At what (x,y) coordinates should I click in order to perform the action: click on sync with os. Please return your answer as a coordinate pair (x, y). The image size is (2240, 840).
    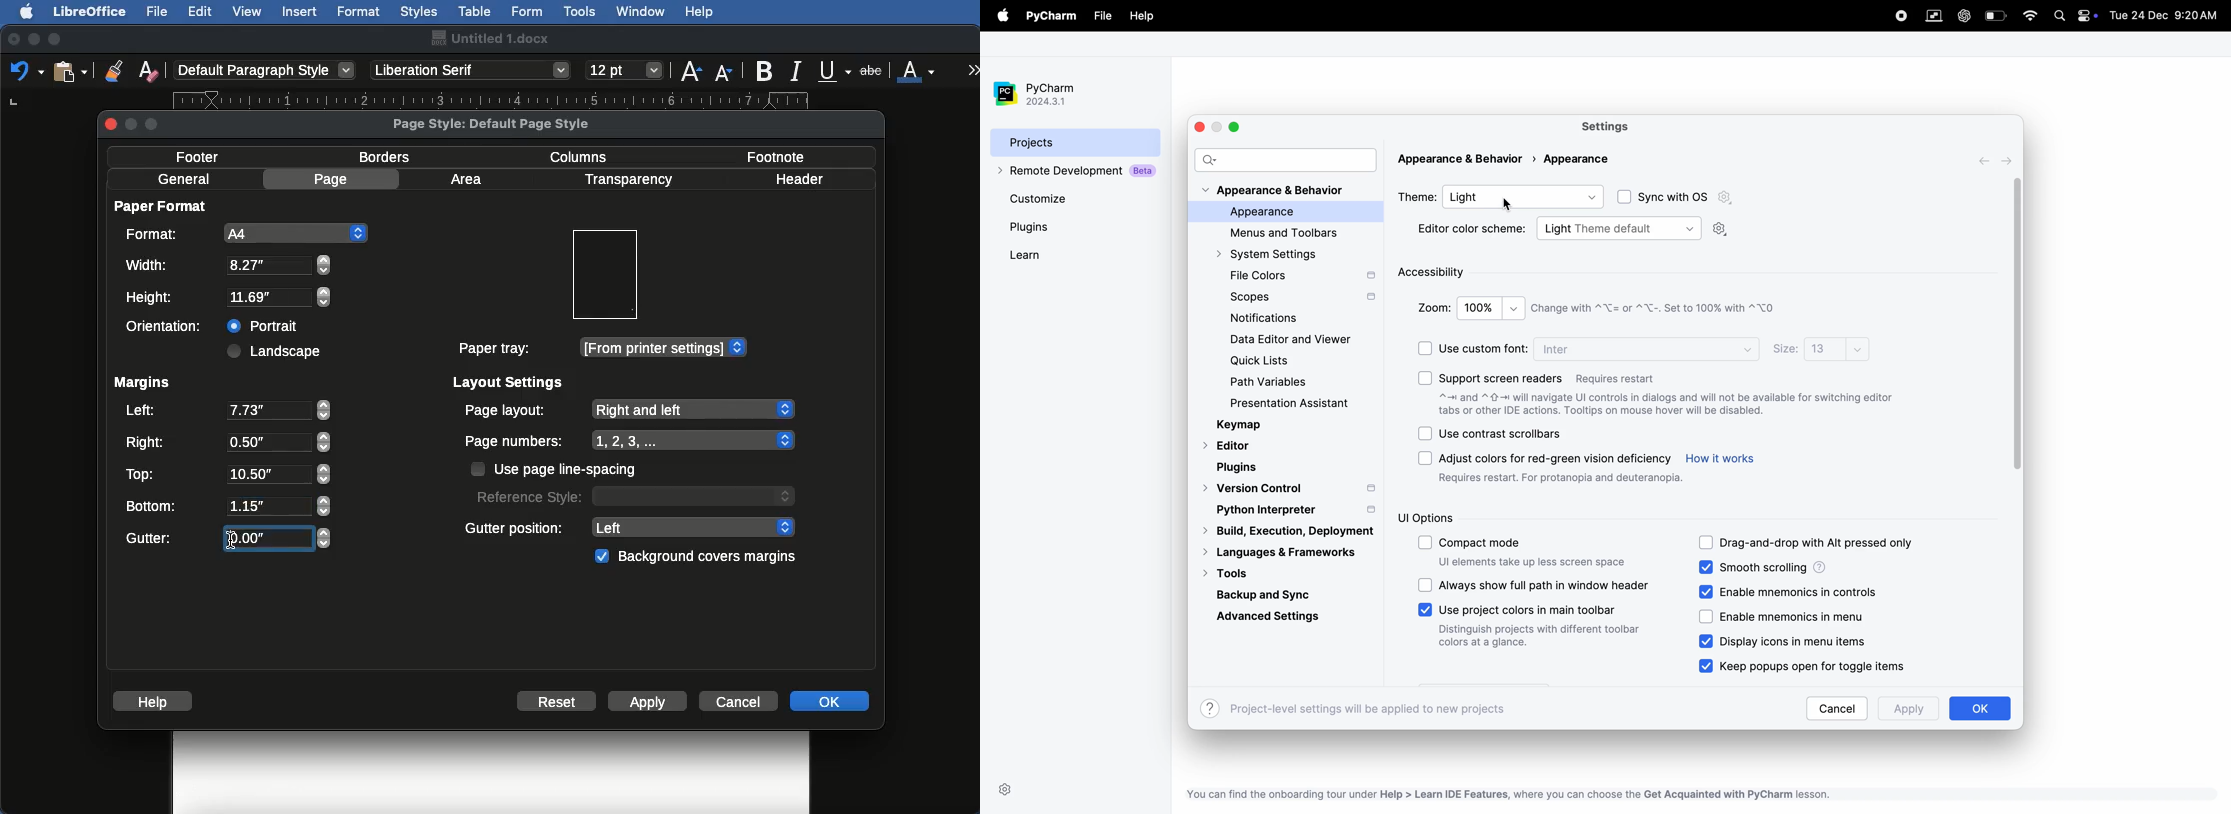
    Looking at the image, I should click on (1688, 197).